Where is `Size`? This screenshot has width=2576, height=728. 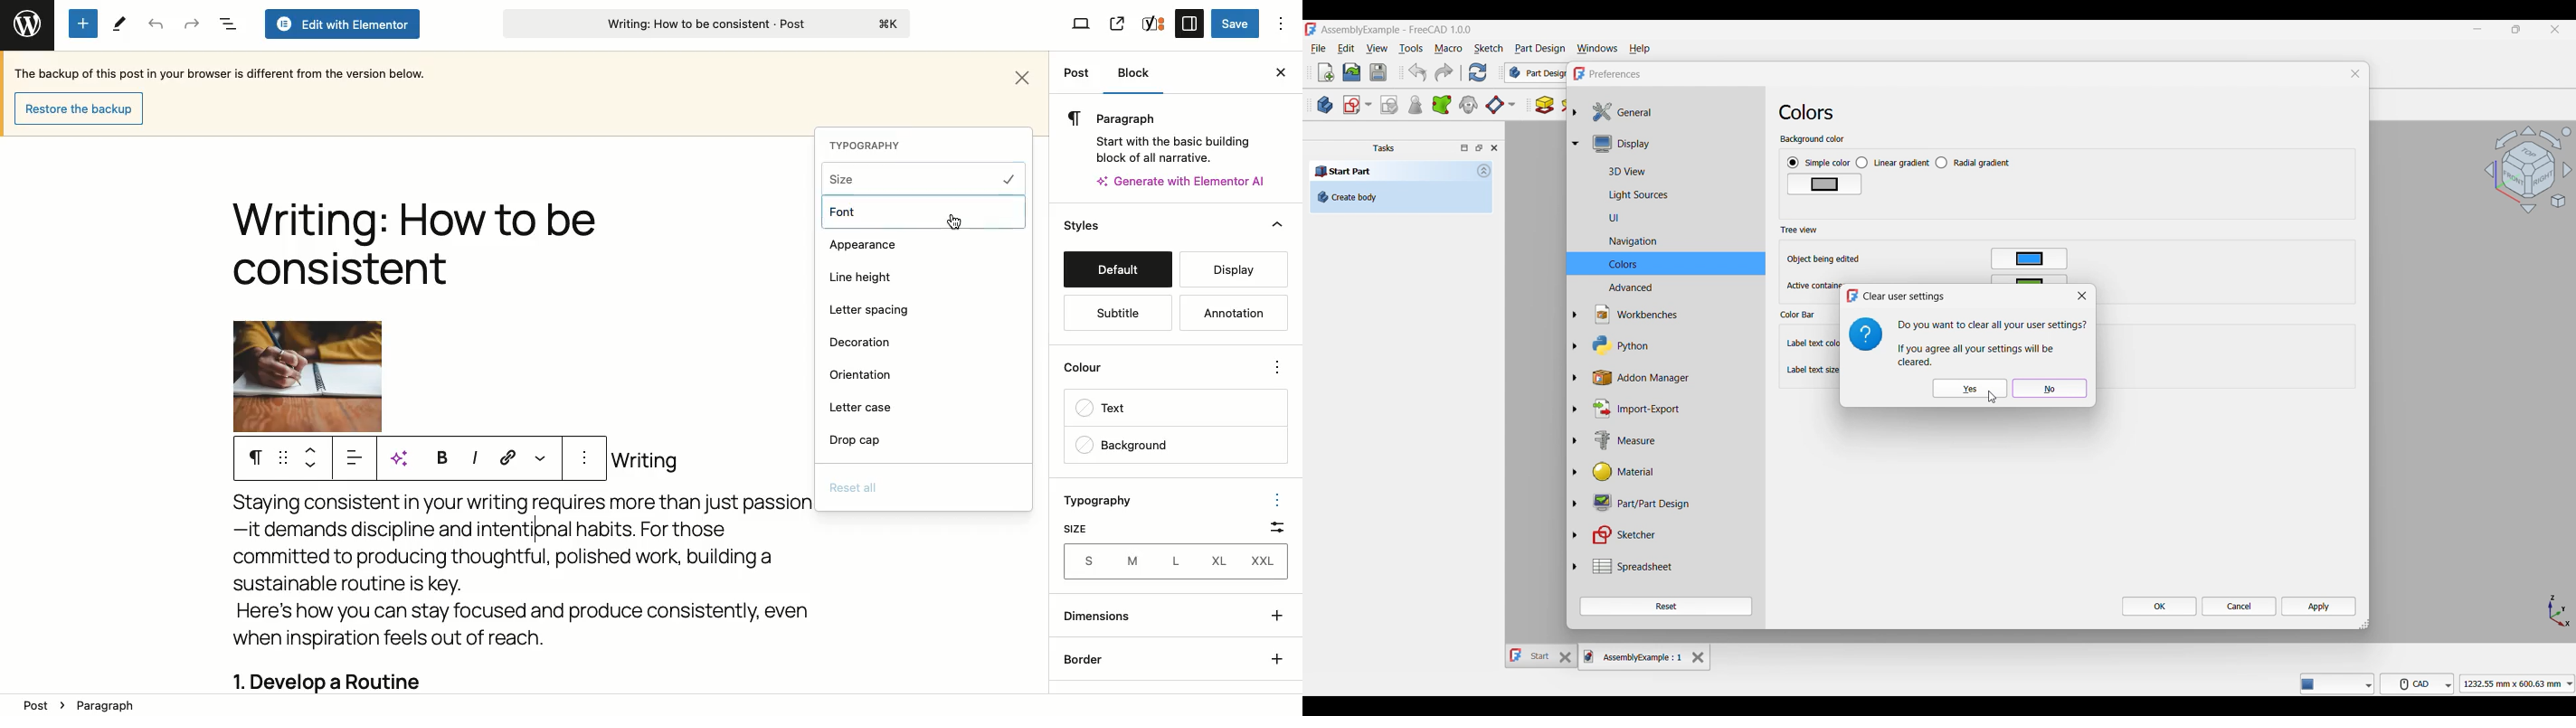 Size is located at coordinates (918, 178).